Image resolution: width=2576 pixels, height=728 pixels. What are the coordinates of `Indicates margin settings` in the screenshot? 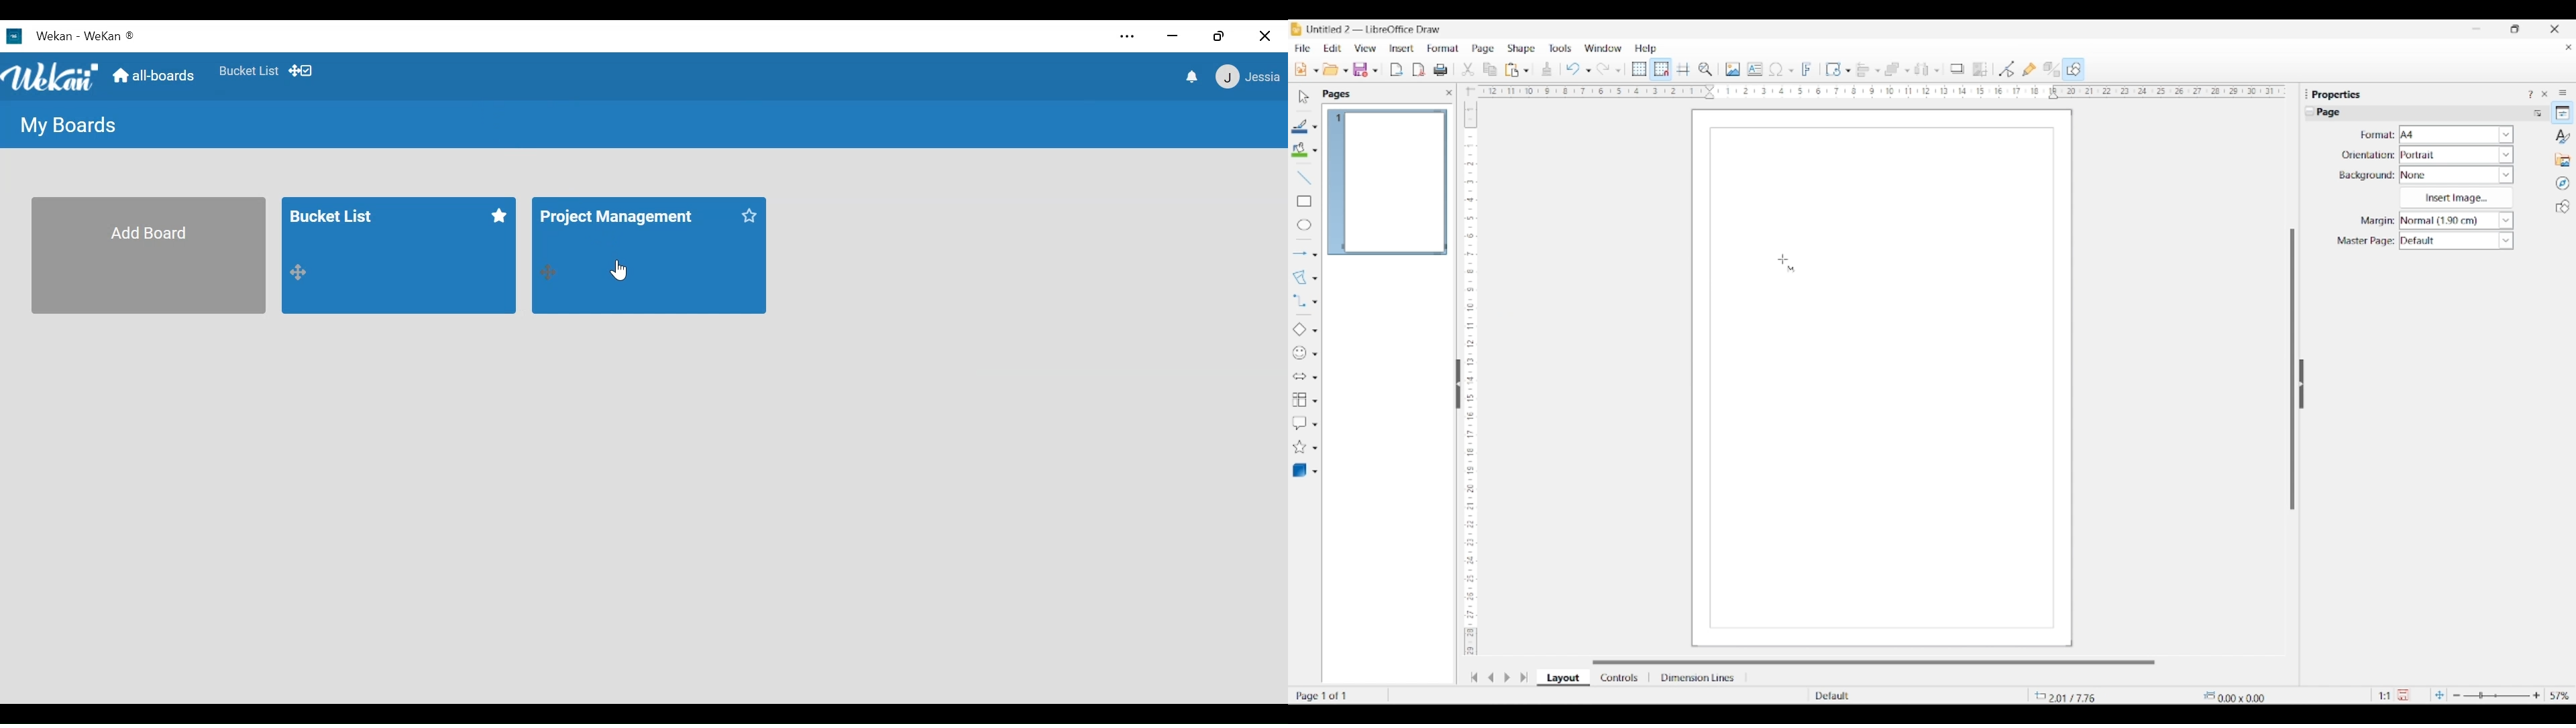 It's located at (2375, 221).